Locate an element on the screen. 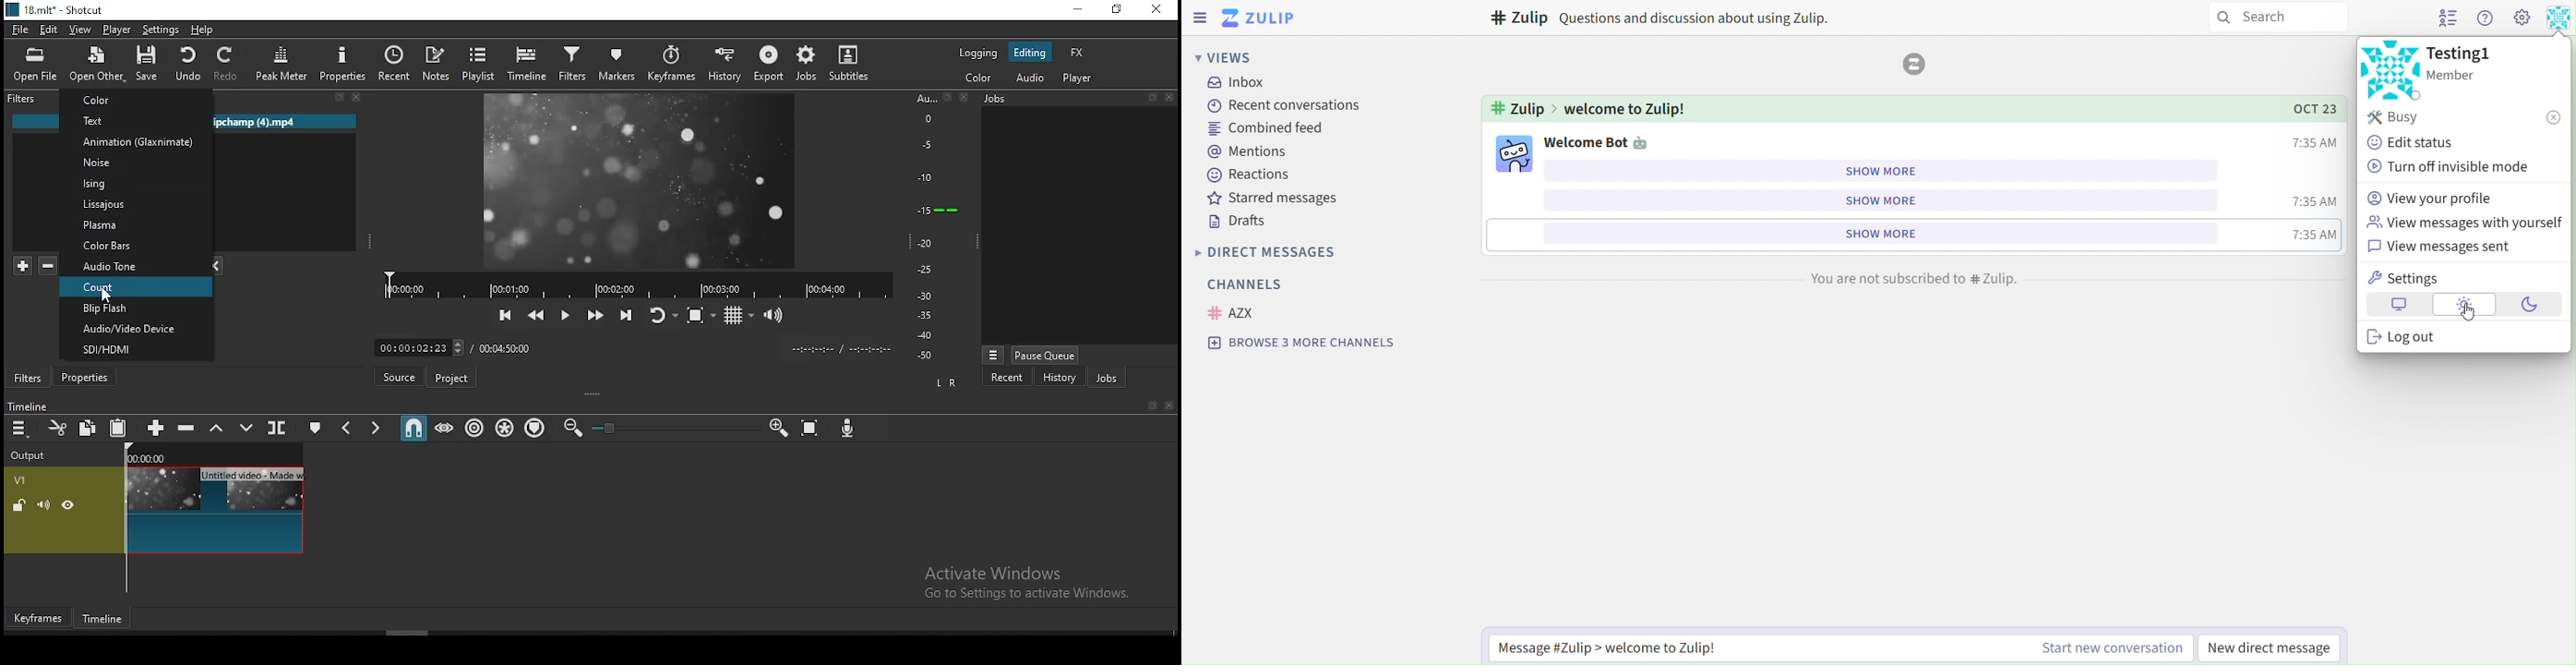  ripple markers is located at coordinates (534, 429).